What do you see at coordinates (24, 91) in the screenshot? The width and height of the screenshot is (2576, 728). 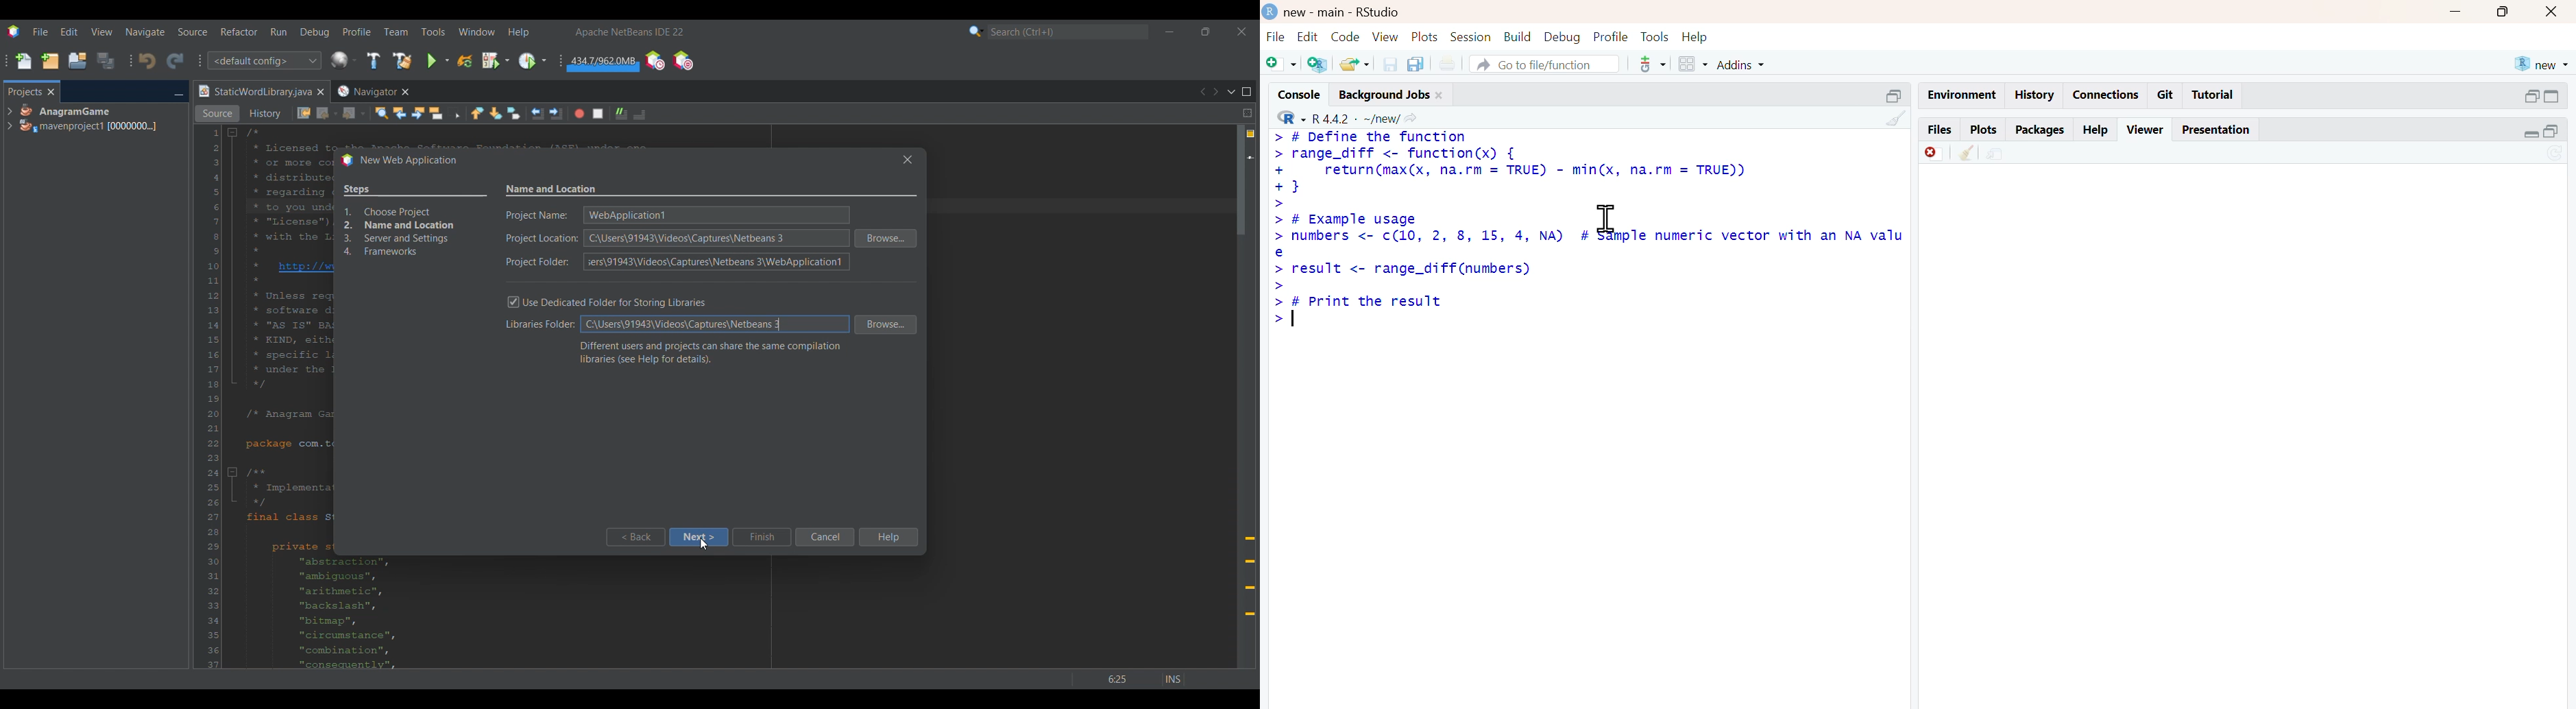 I see `Projects, current tab highlighted` at bounding box center [24, 91].